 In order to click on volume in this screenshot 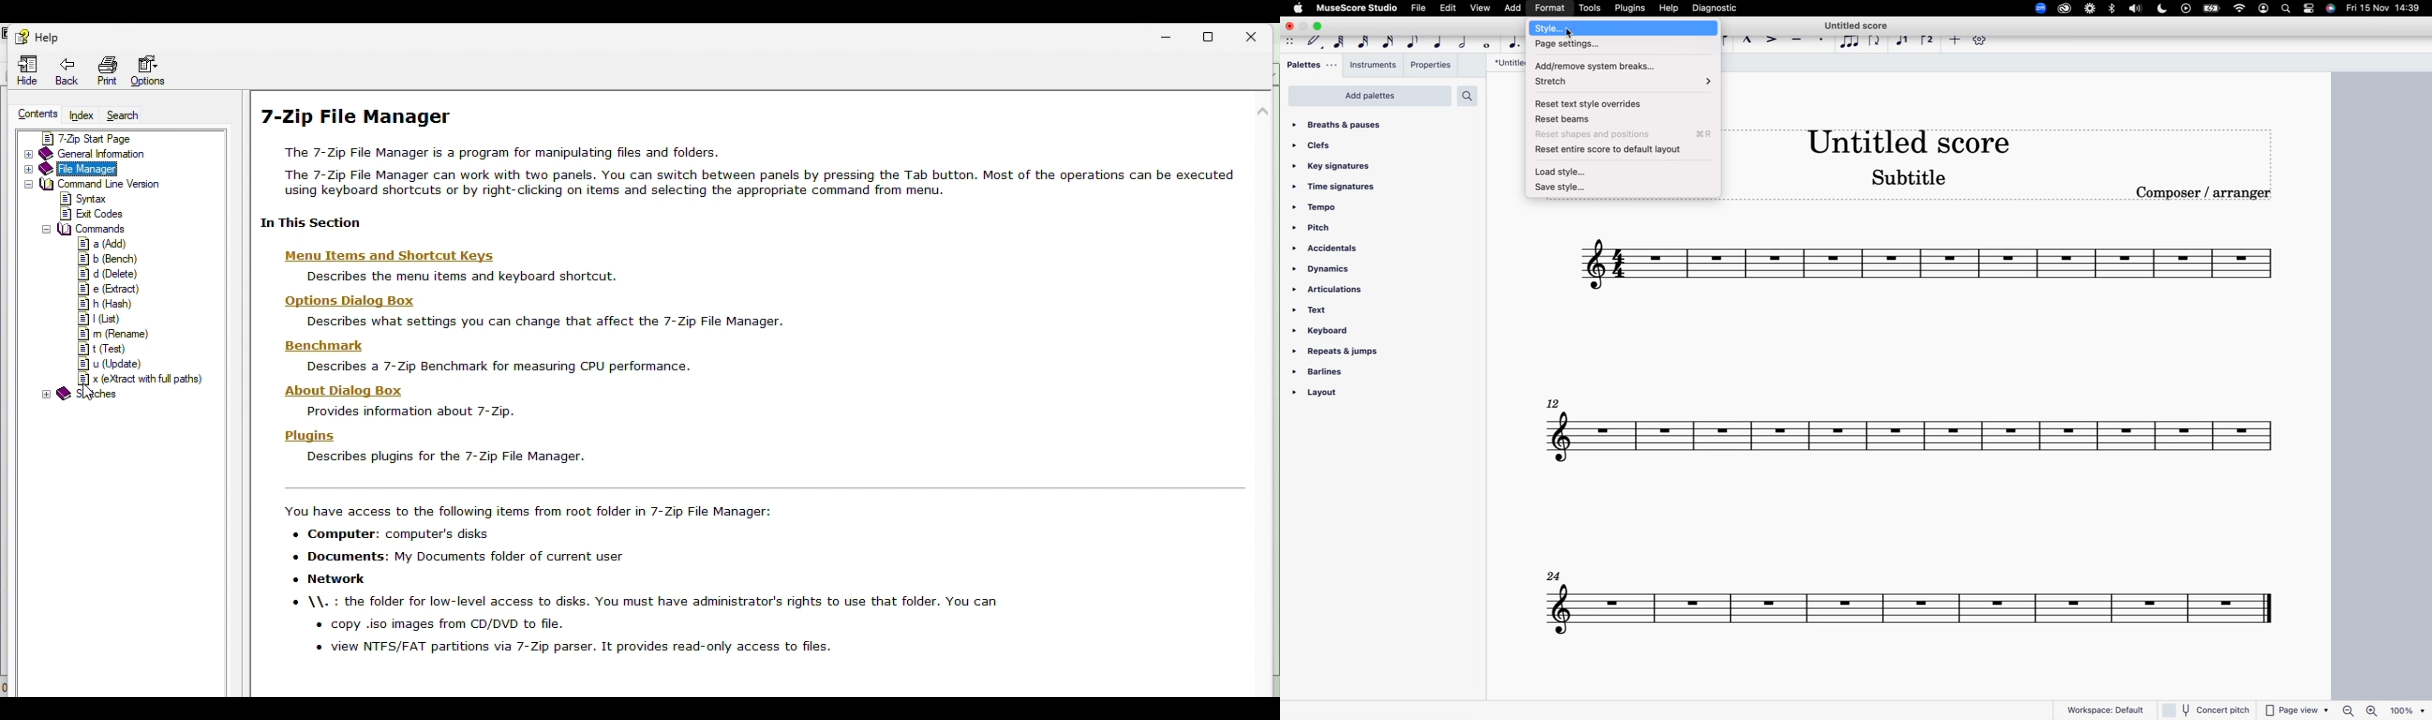, I will do `click(2134, 9)`.